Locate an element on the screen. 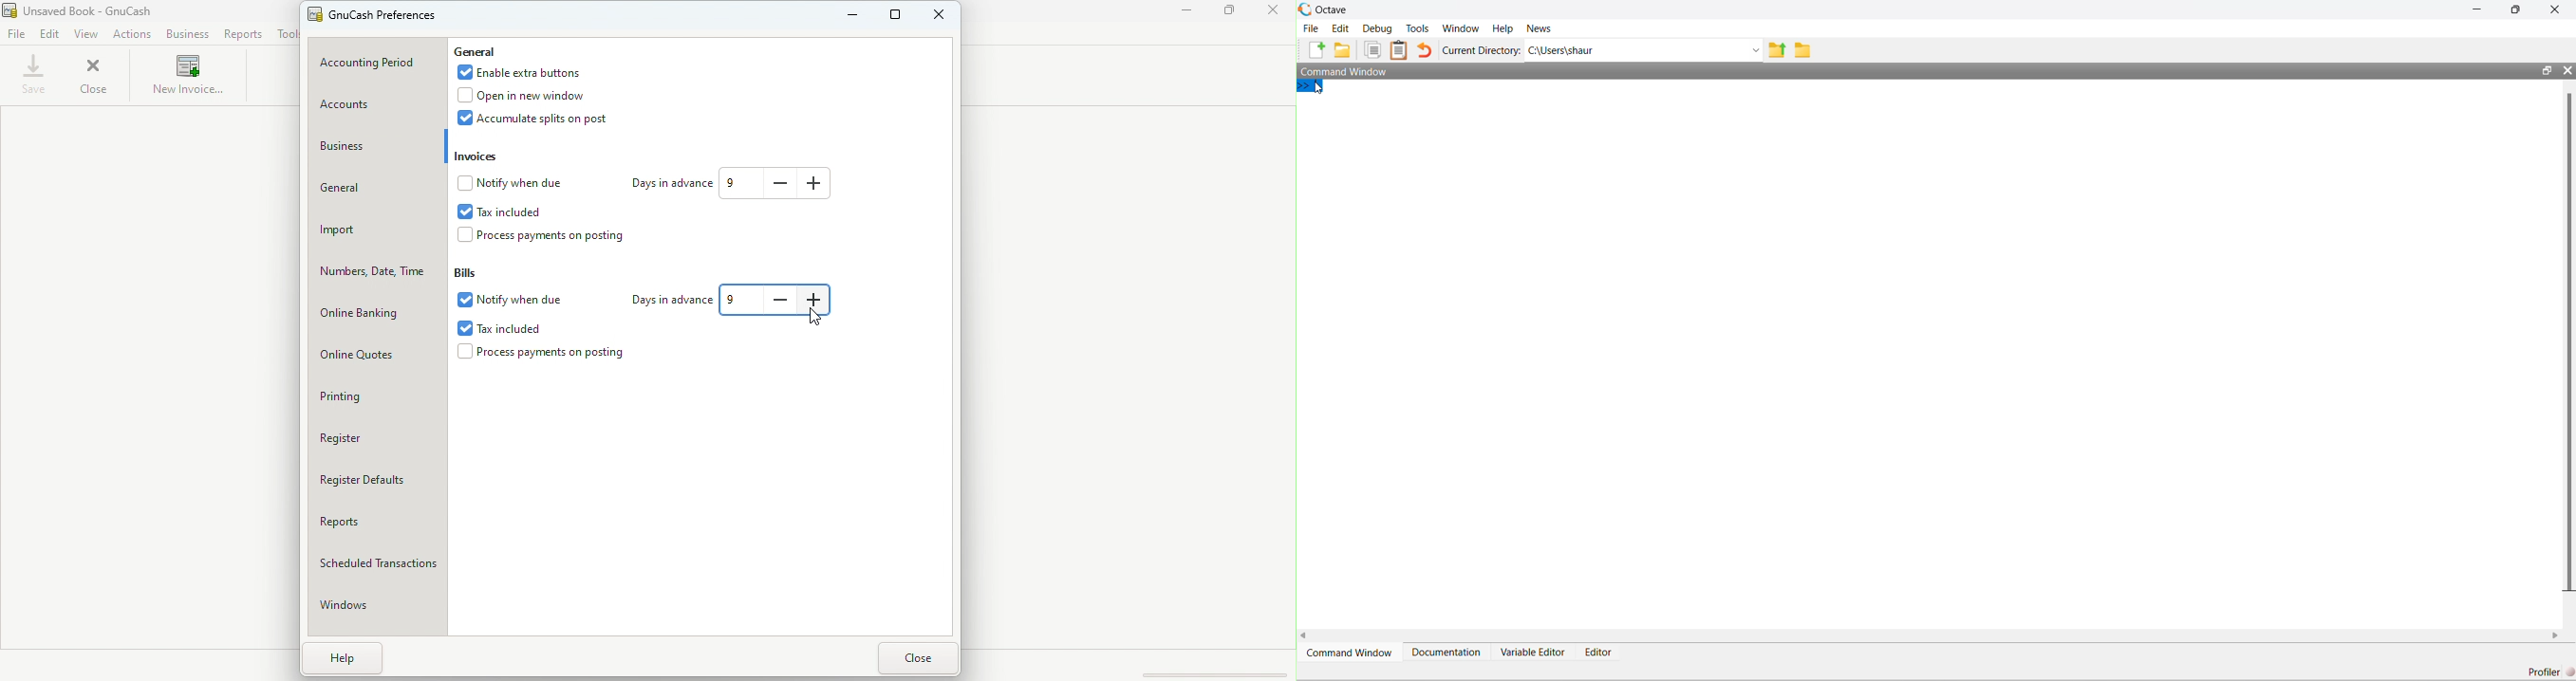 The width and height of the screenshot is (2576, 700). Online banking is located at coordinates (374, 311).